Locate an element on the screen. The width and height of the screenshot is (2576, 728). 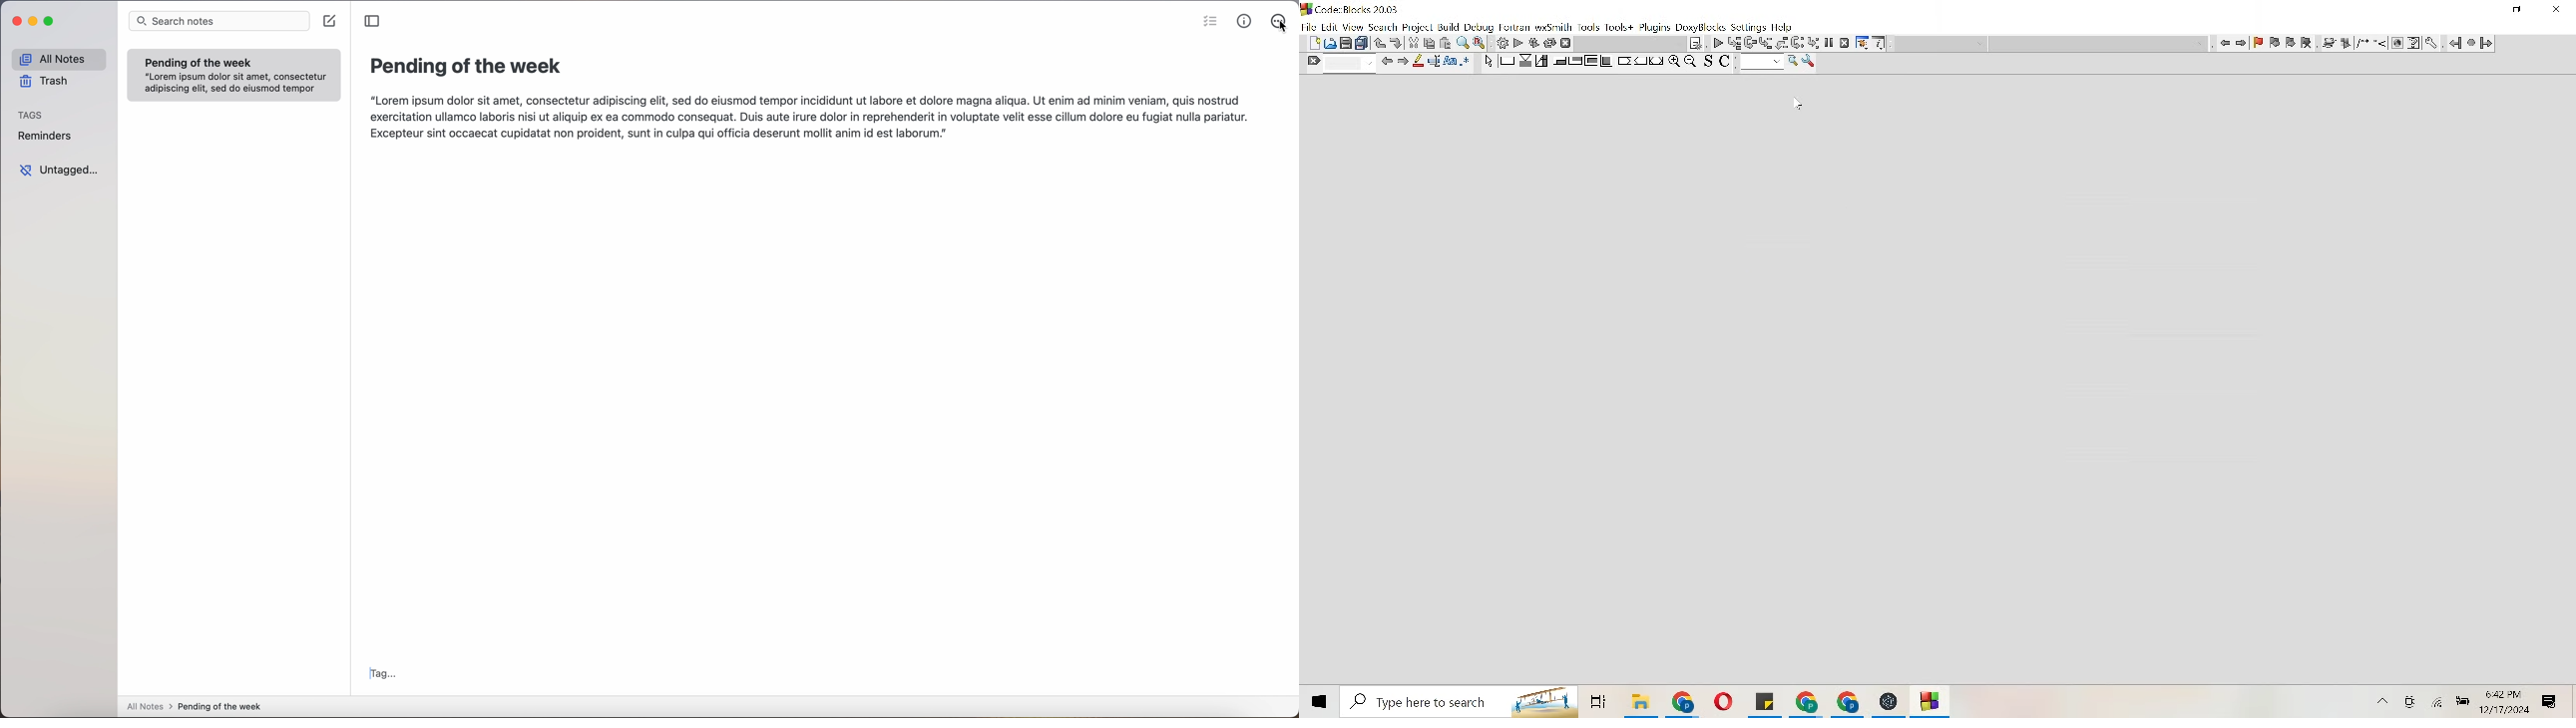
Font is located at coordinates (1452, 62).